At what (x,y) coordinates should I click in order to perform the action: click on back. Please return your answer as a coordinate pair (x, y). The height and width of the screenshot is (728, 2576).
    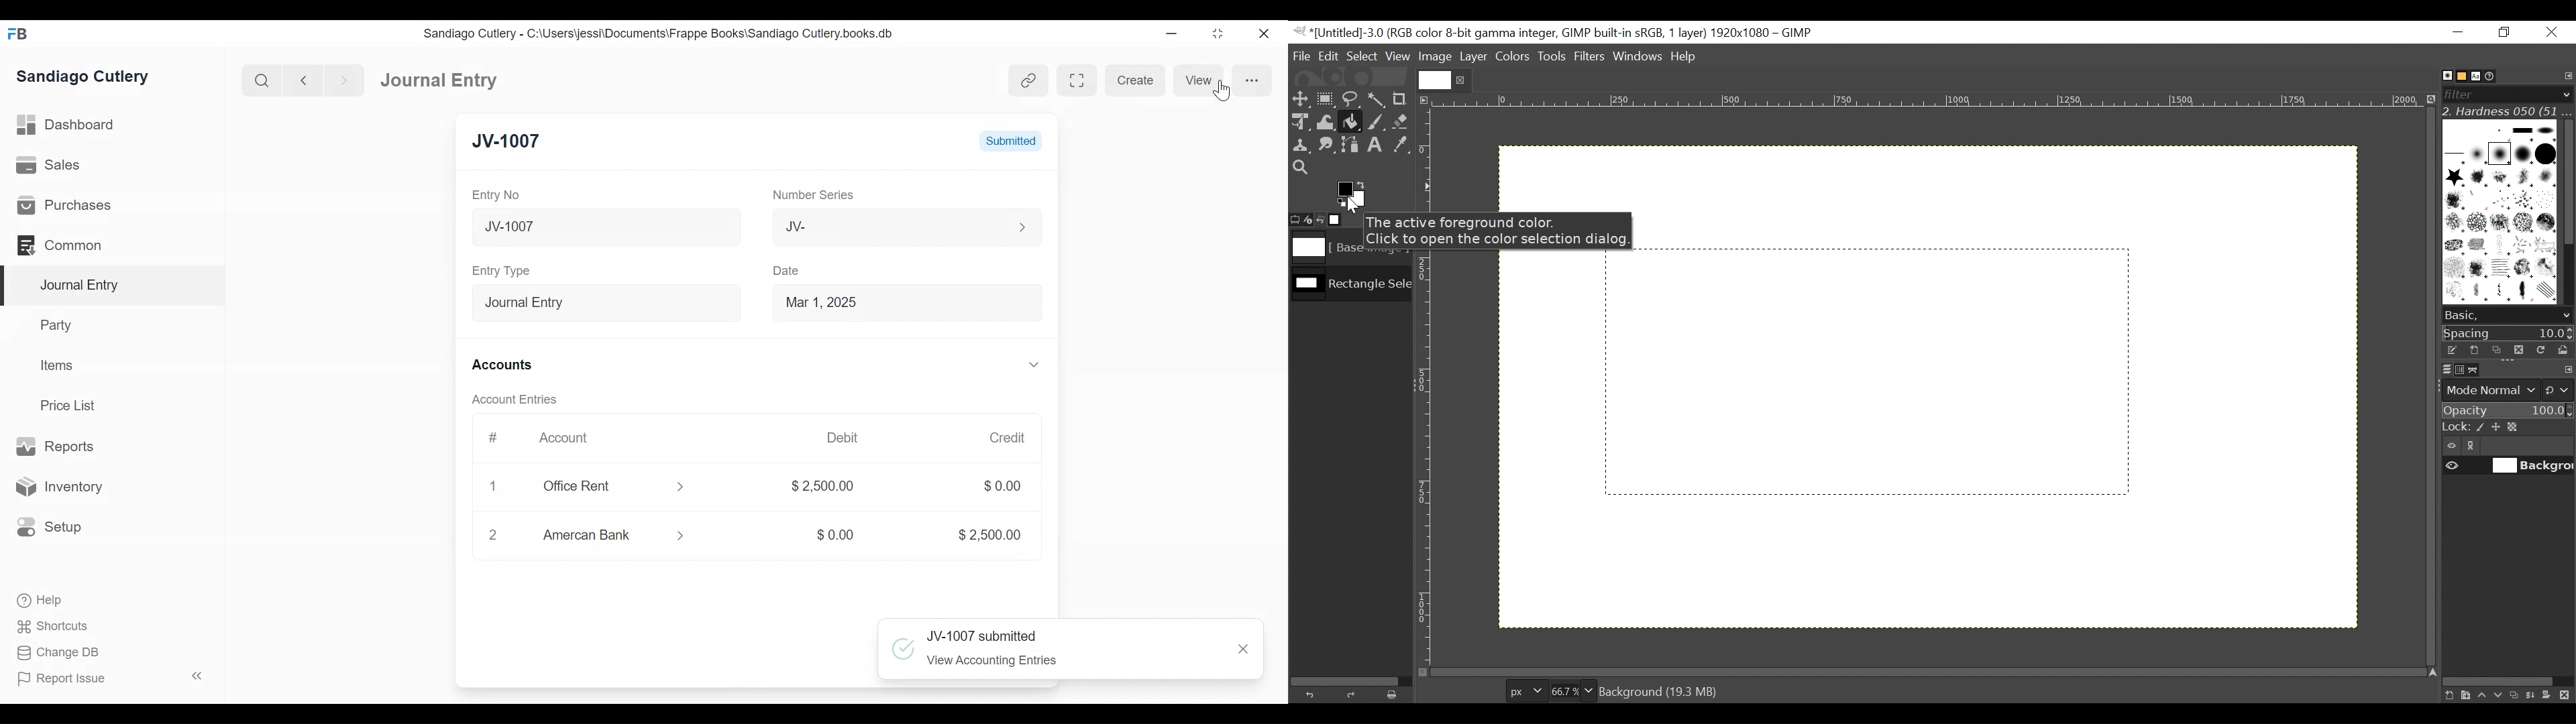
    Looking at the image, I should click on (303, 79).